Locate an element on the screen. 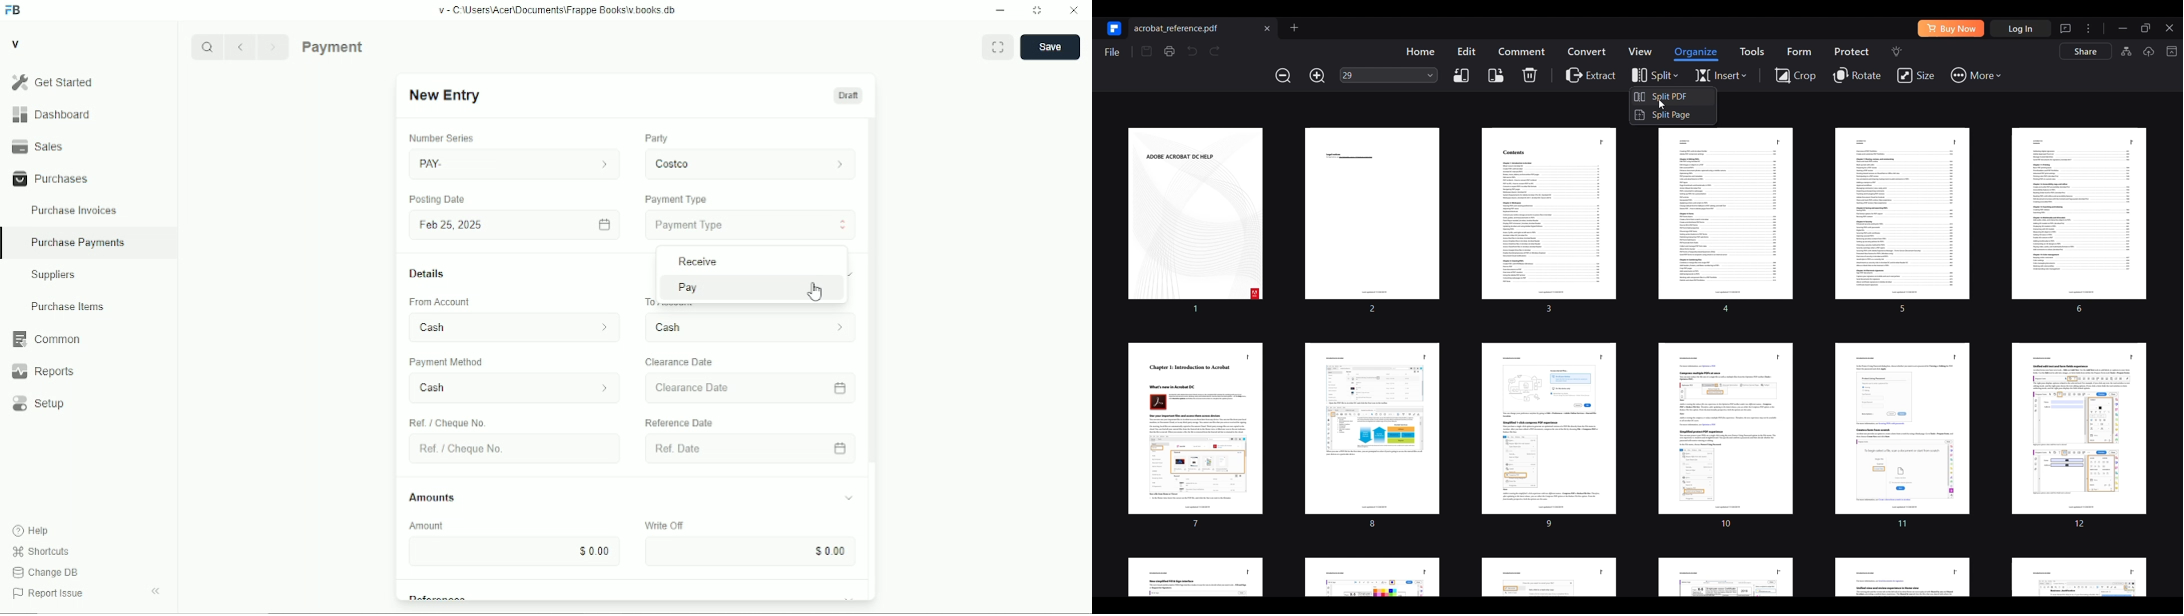 The image size is (2184, 616). Minimize is located at coordinates (1000, 10).